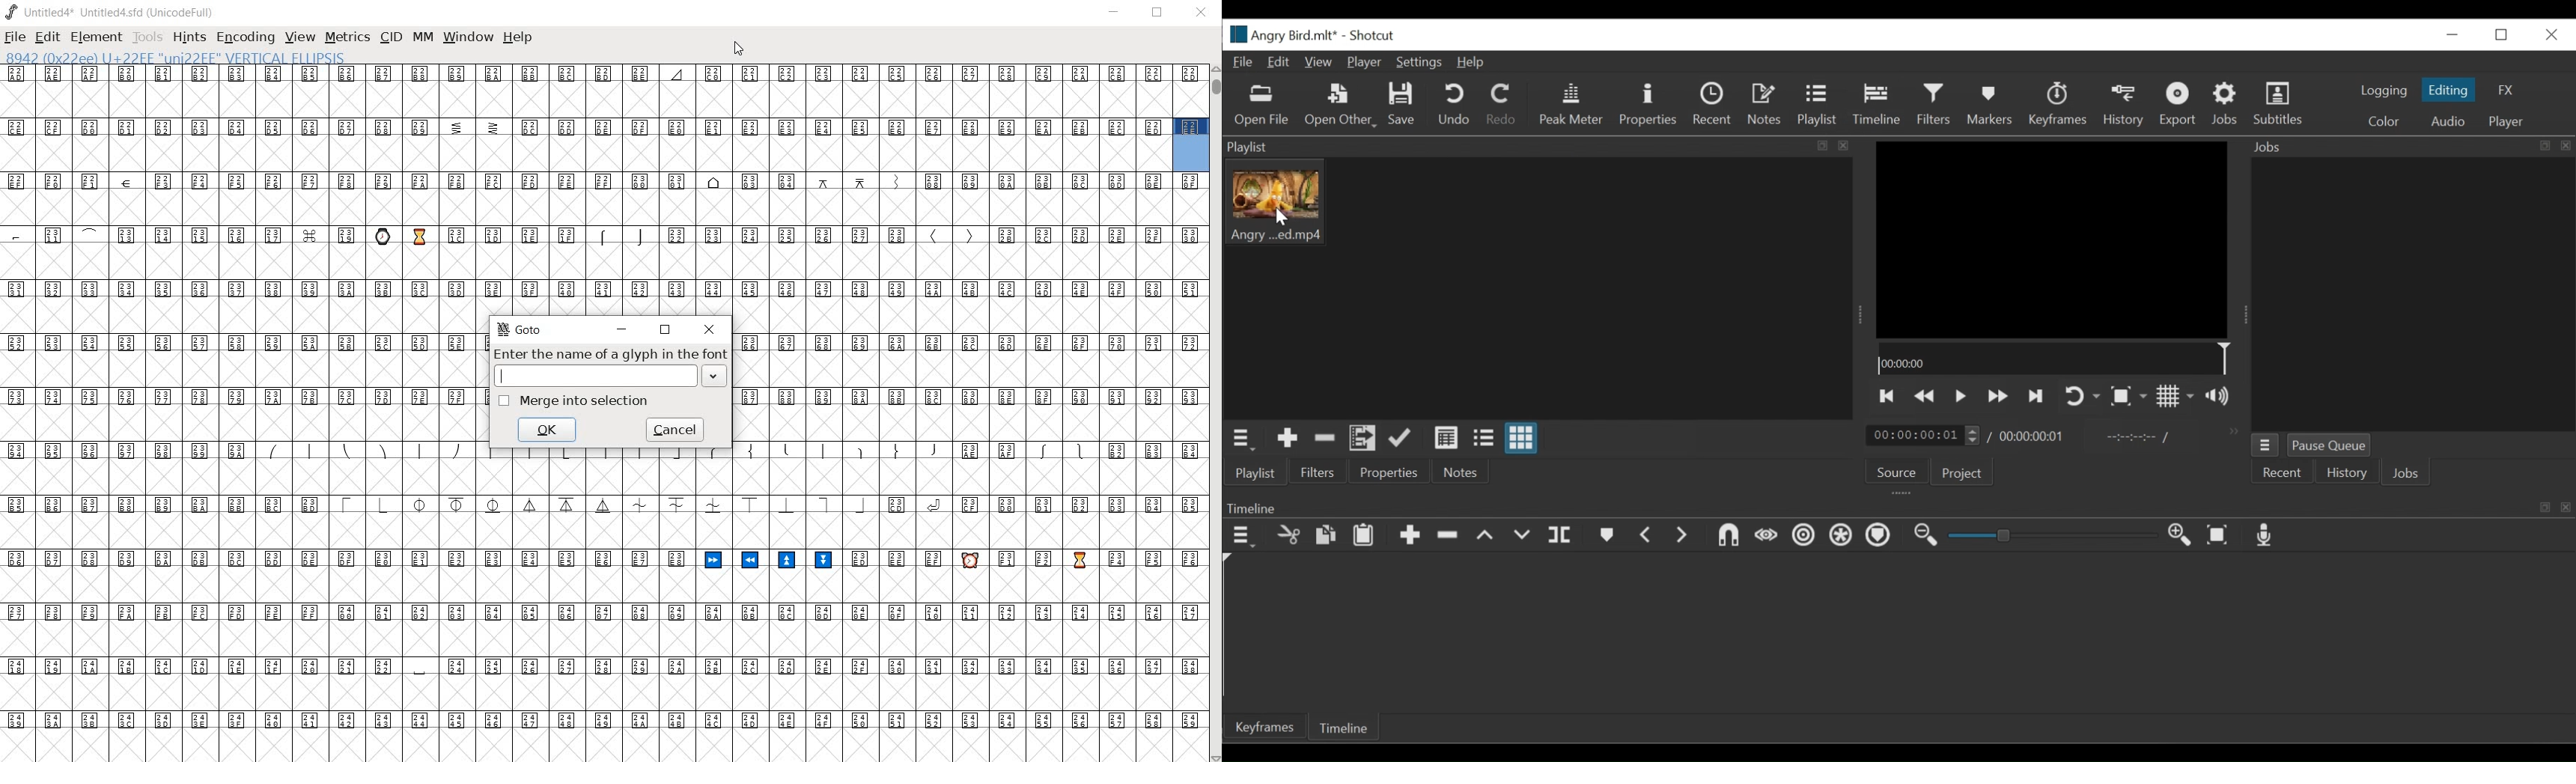 The width and height of the screenshot is (2576, 784). I want to click on Scrub while dragging, so click(1769, 535).